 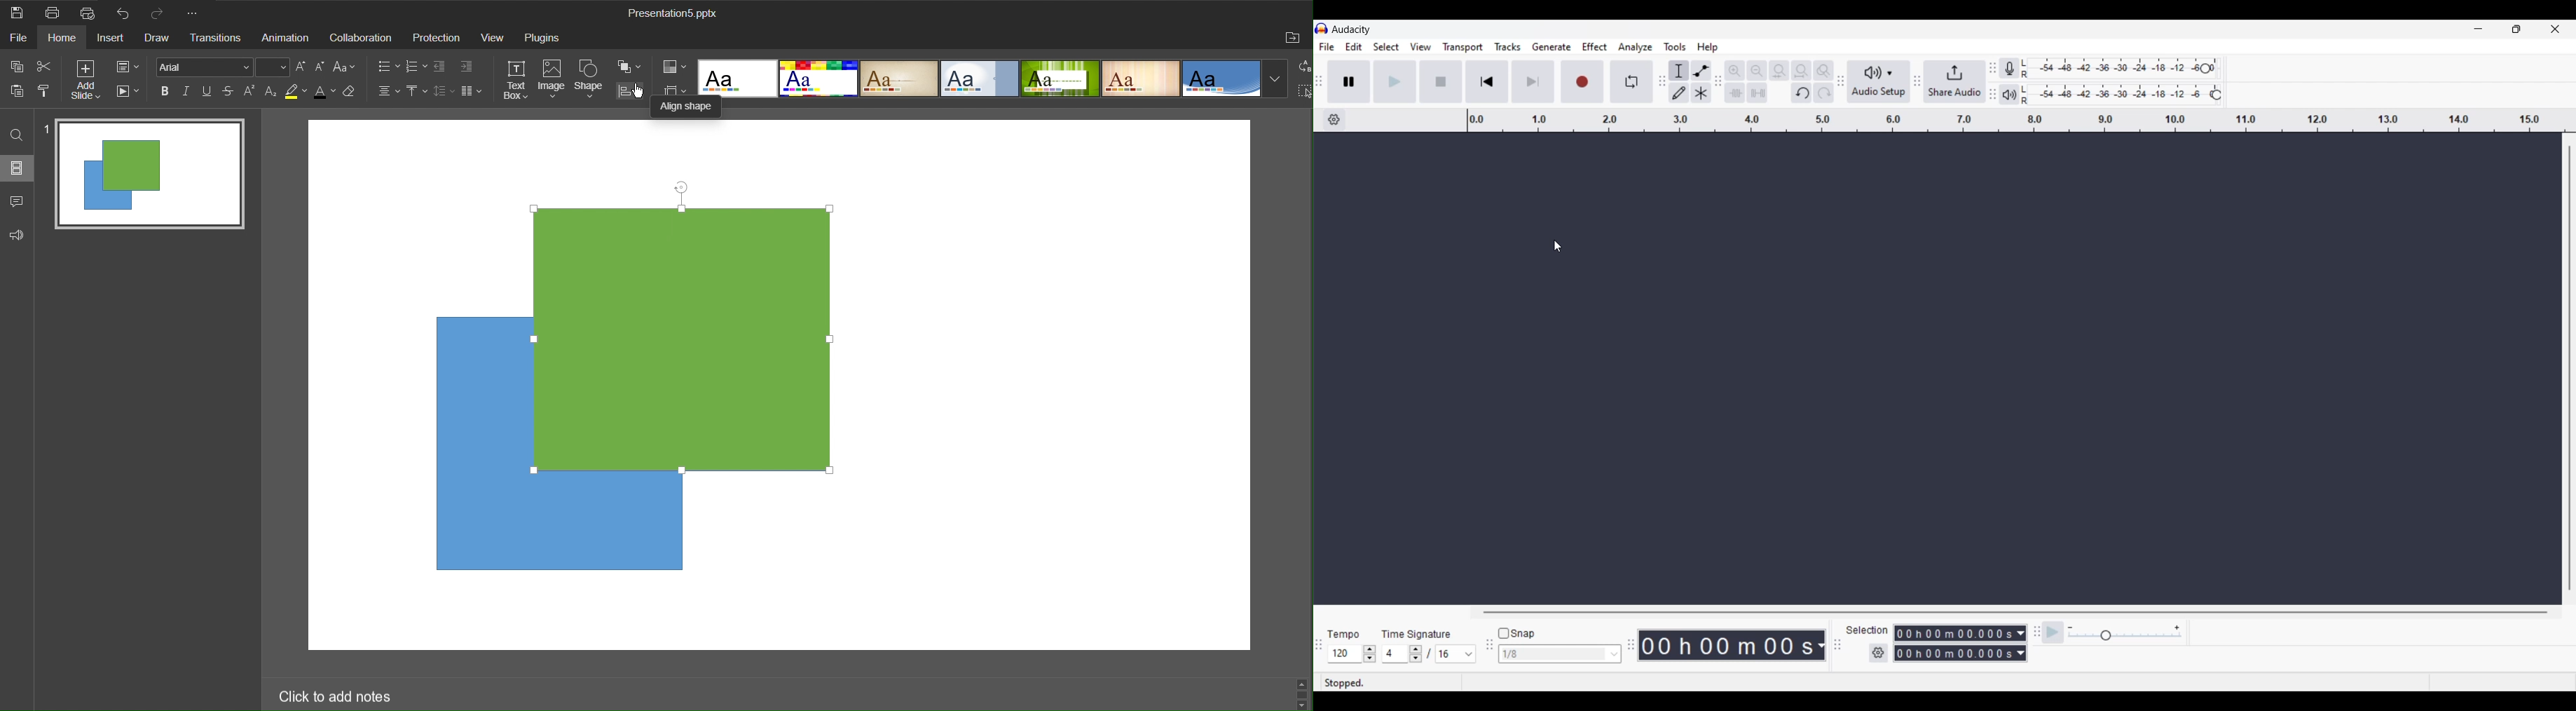 I want to click on Print, so click(x=55, y=13).